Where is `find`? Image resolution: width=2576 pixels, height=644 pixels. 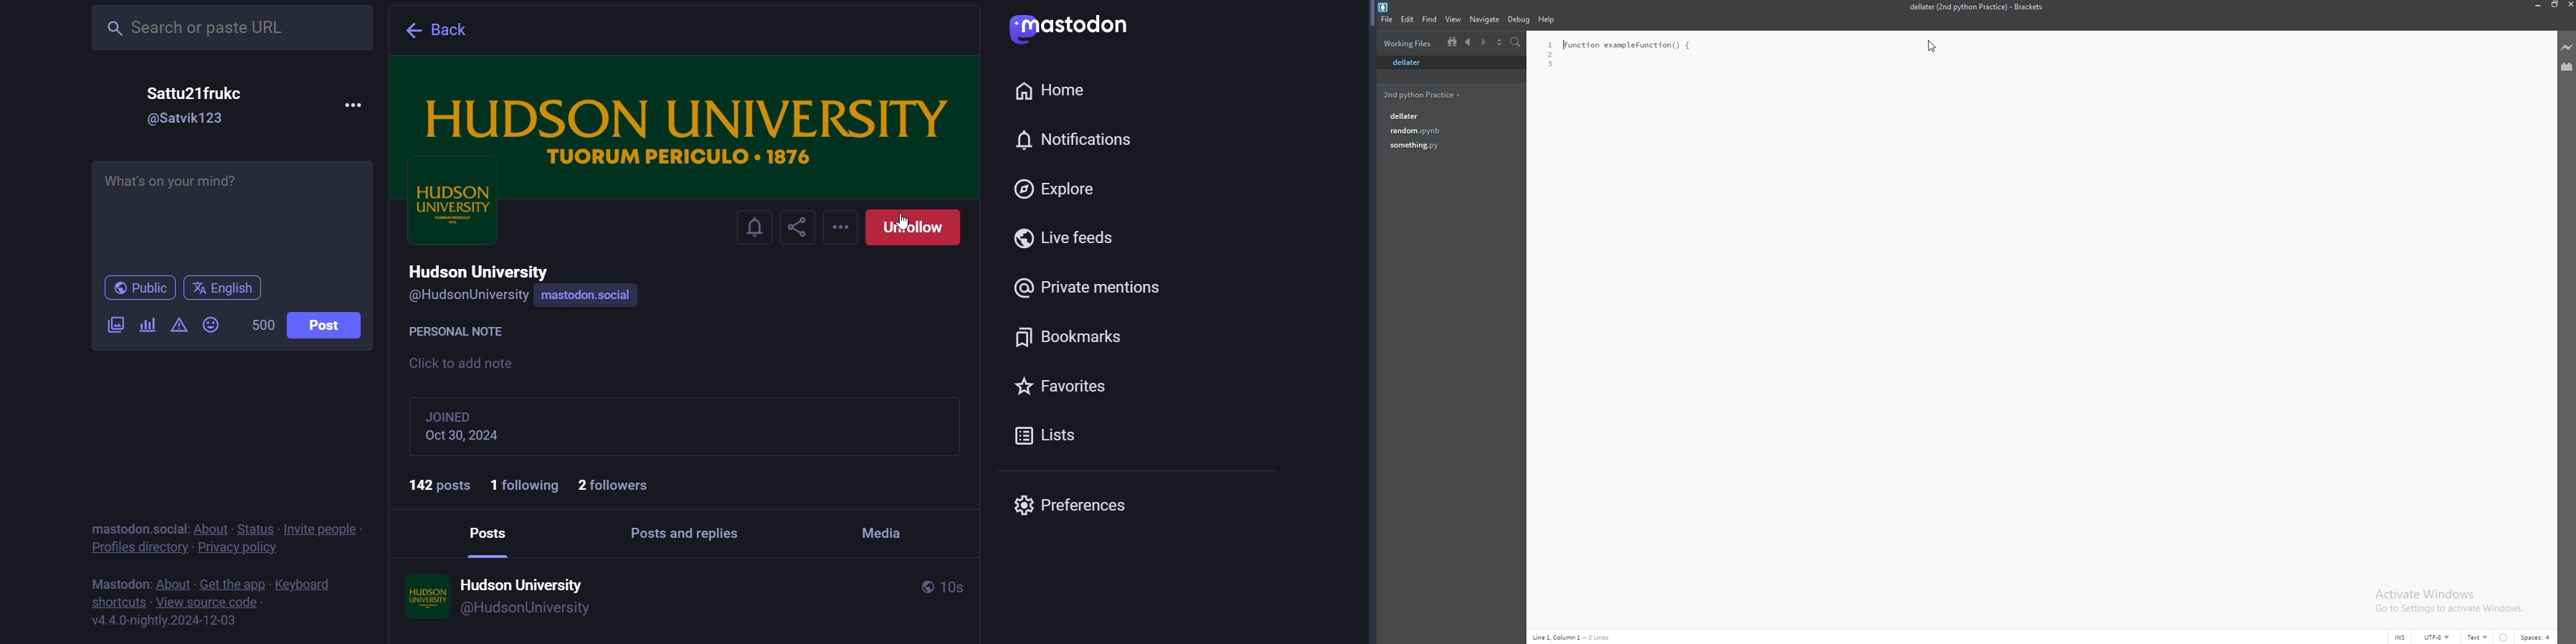 find is located at coordinates (1430, 20).